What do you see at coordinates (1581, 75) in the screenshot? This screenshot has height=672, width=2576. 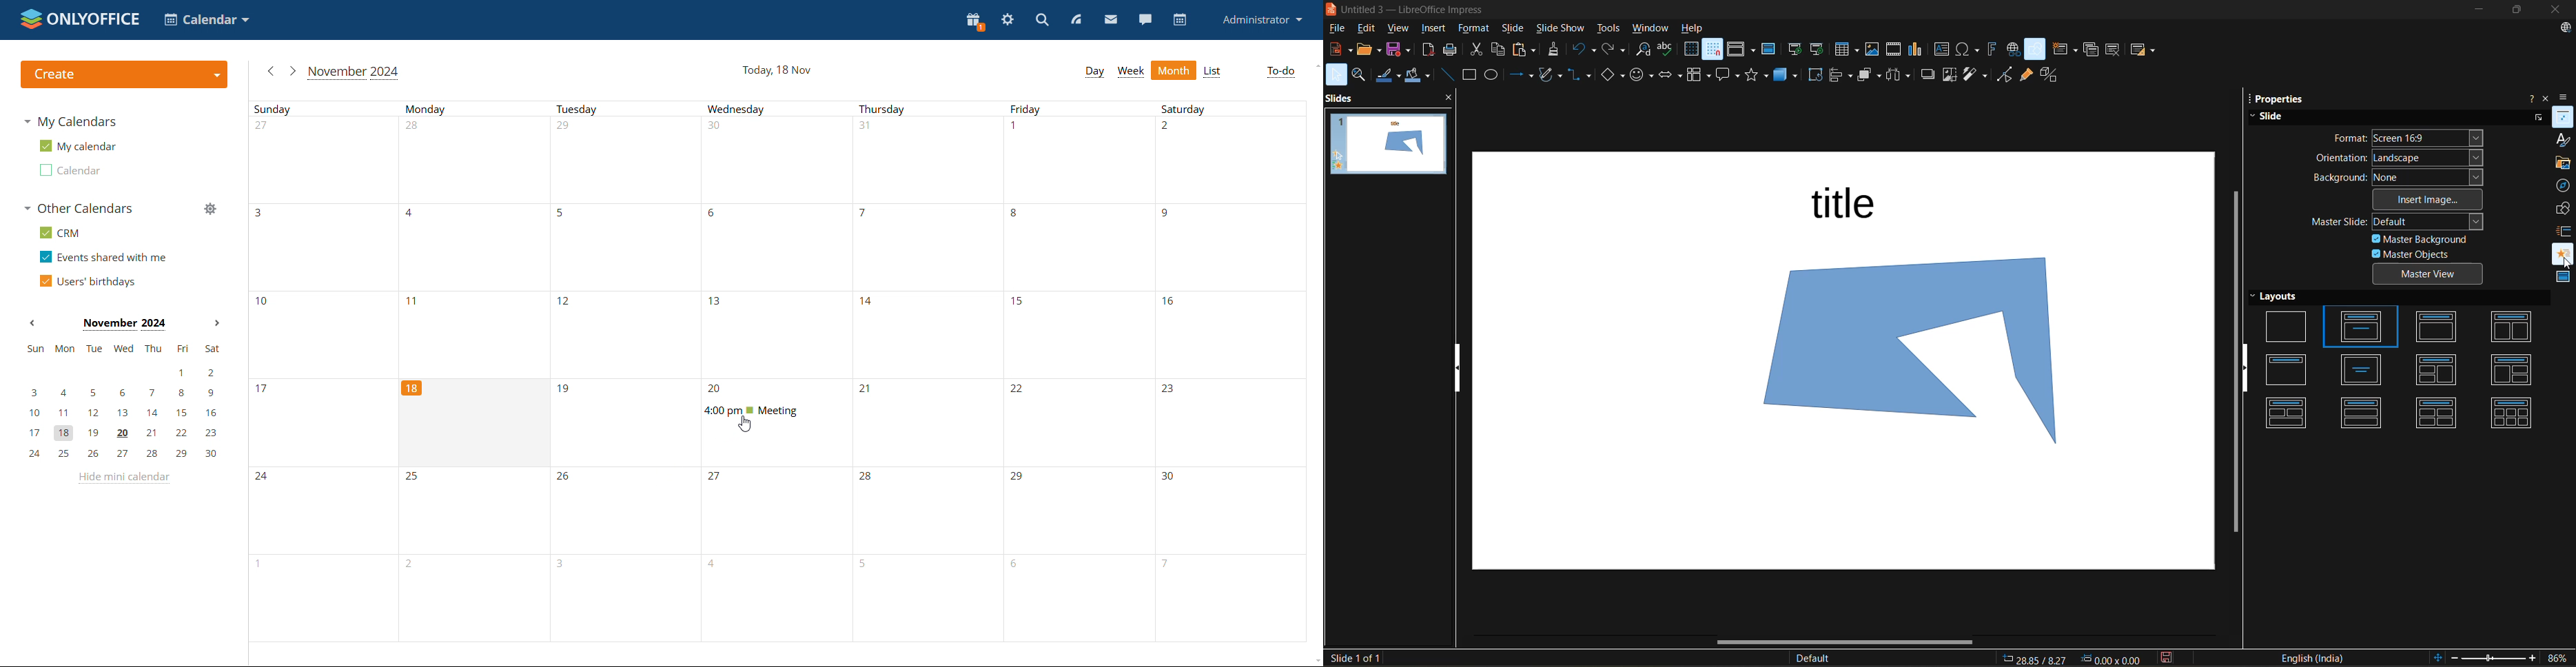 I see `connectors` at bounding box center [1581, 75].